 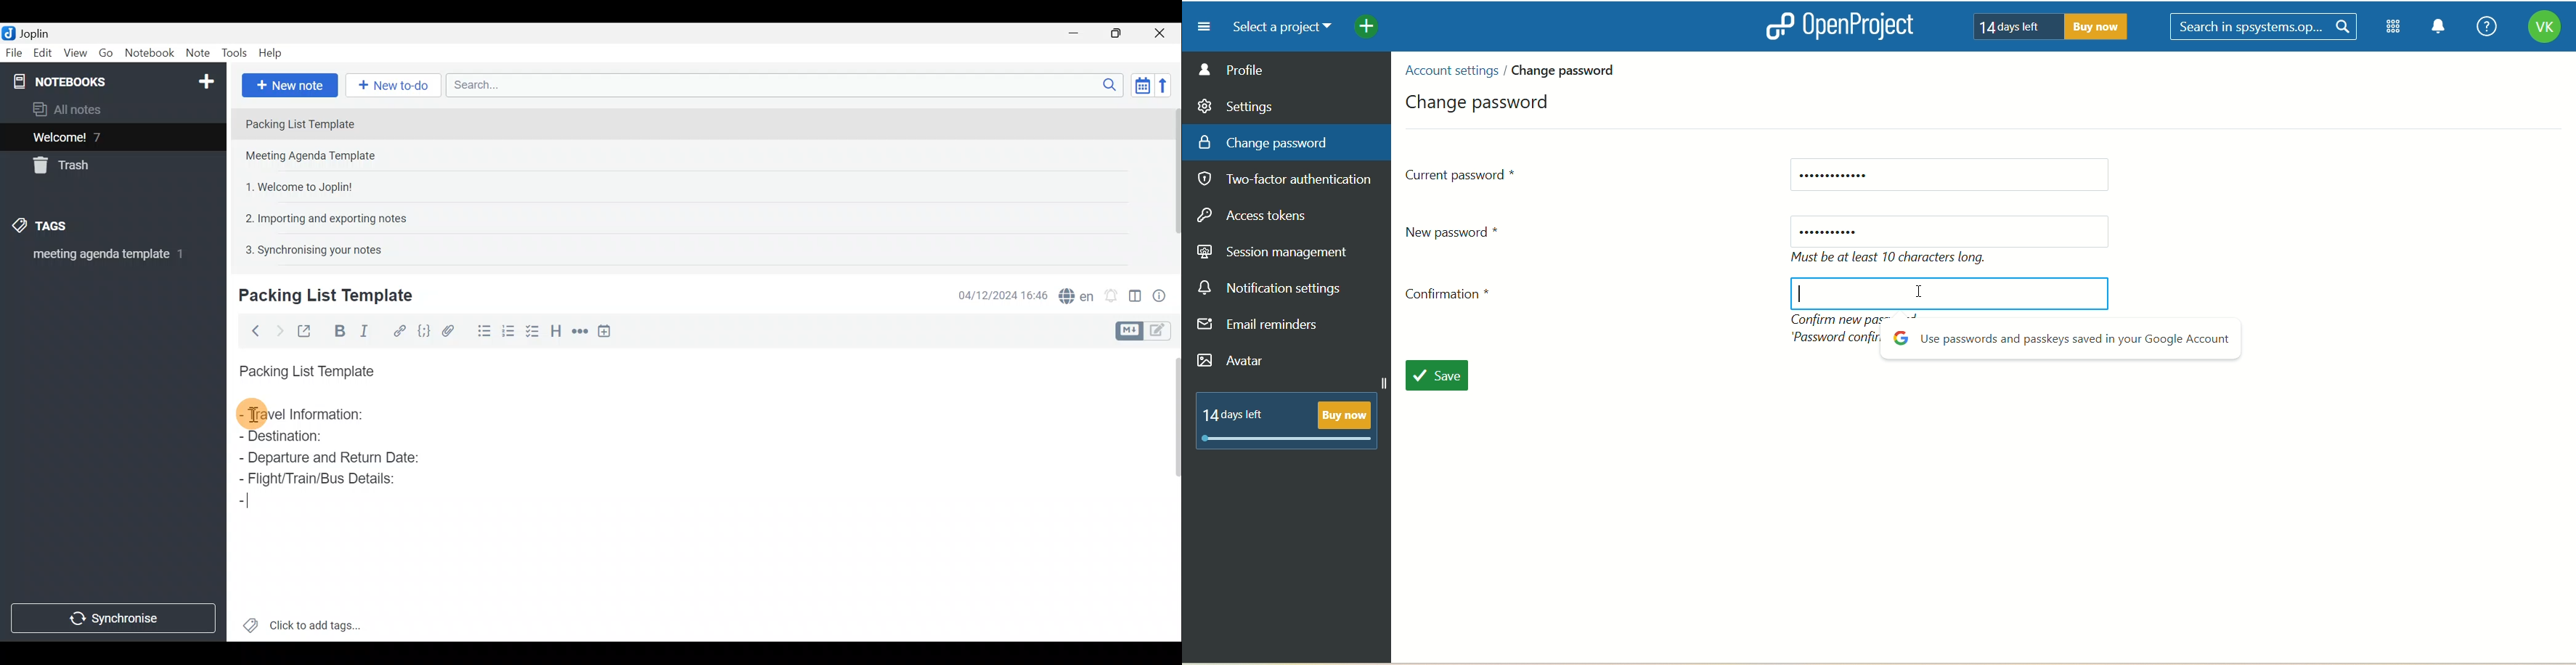 What do you see at coordinates (253, 331) in the screenshot?
I see `Back` at bounding box center [253, 331].